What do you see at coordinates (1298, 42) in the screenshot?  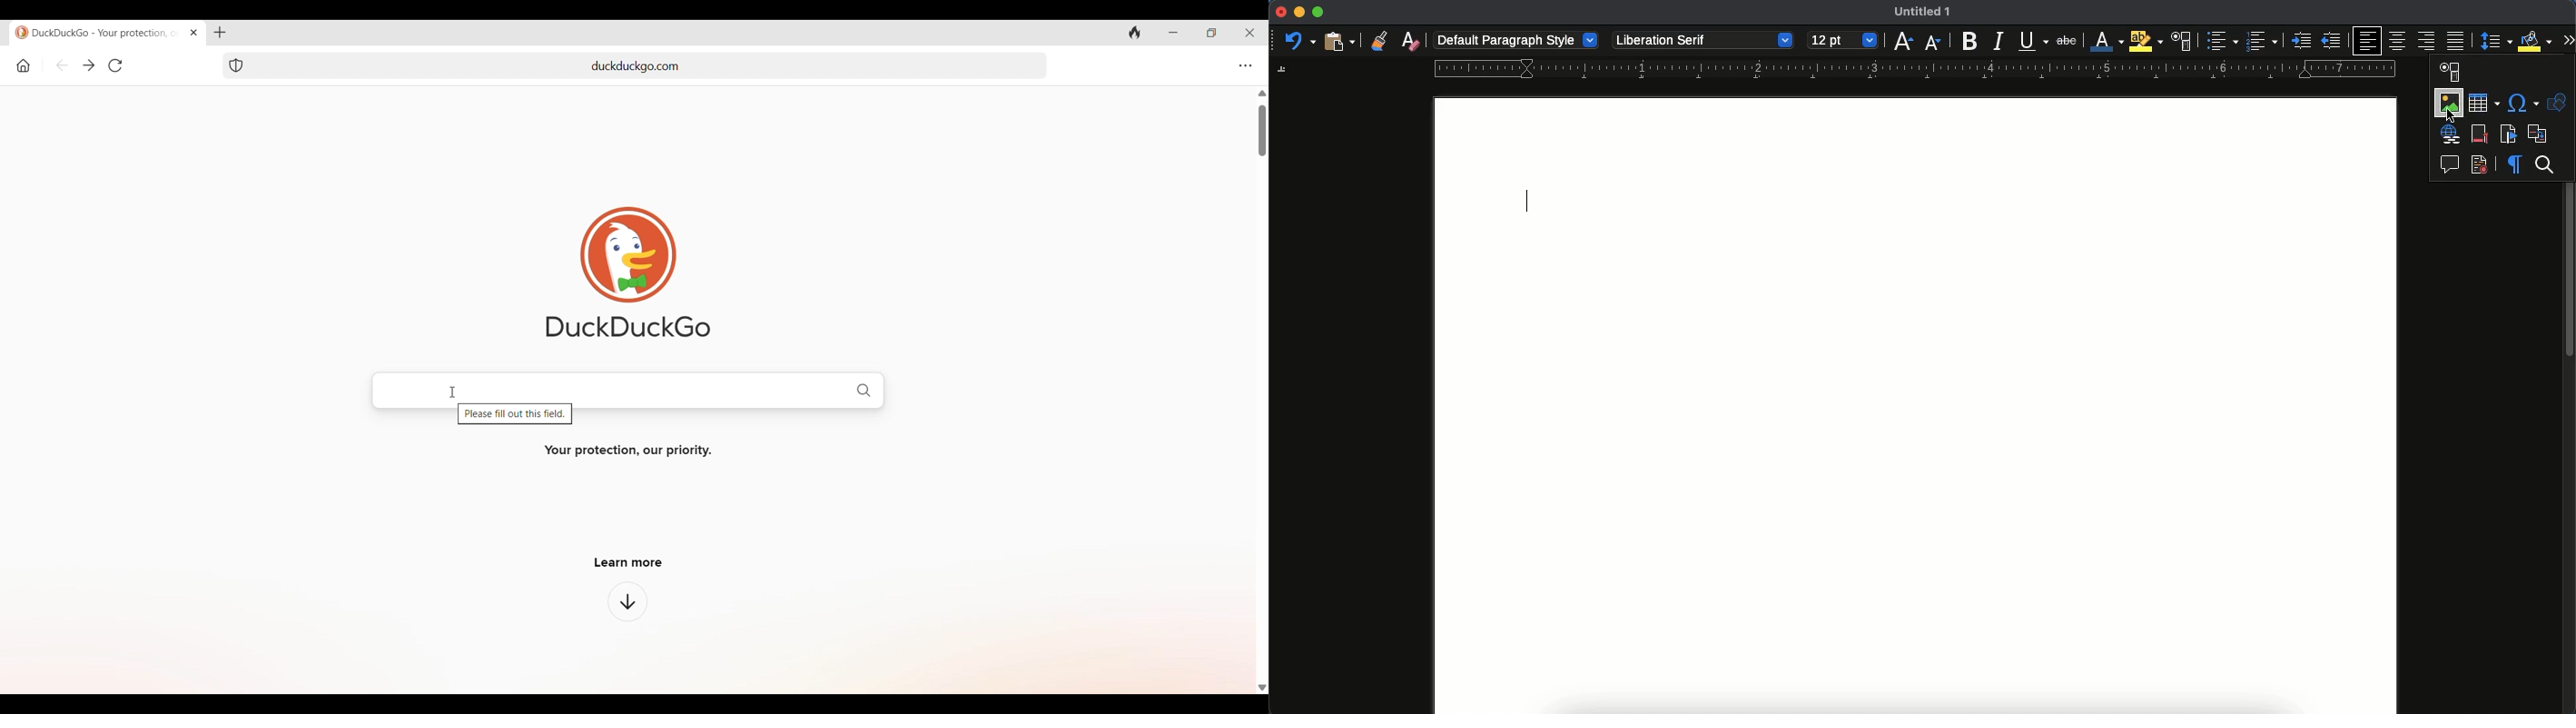 I see `undo` at bounding box center [1298, 42].